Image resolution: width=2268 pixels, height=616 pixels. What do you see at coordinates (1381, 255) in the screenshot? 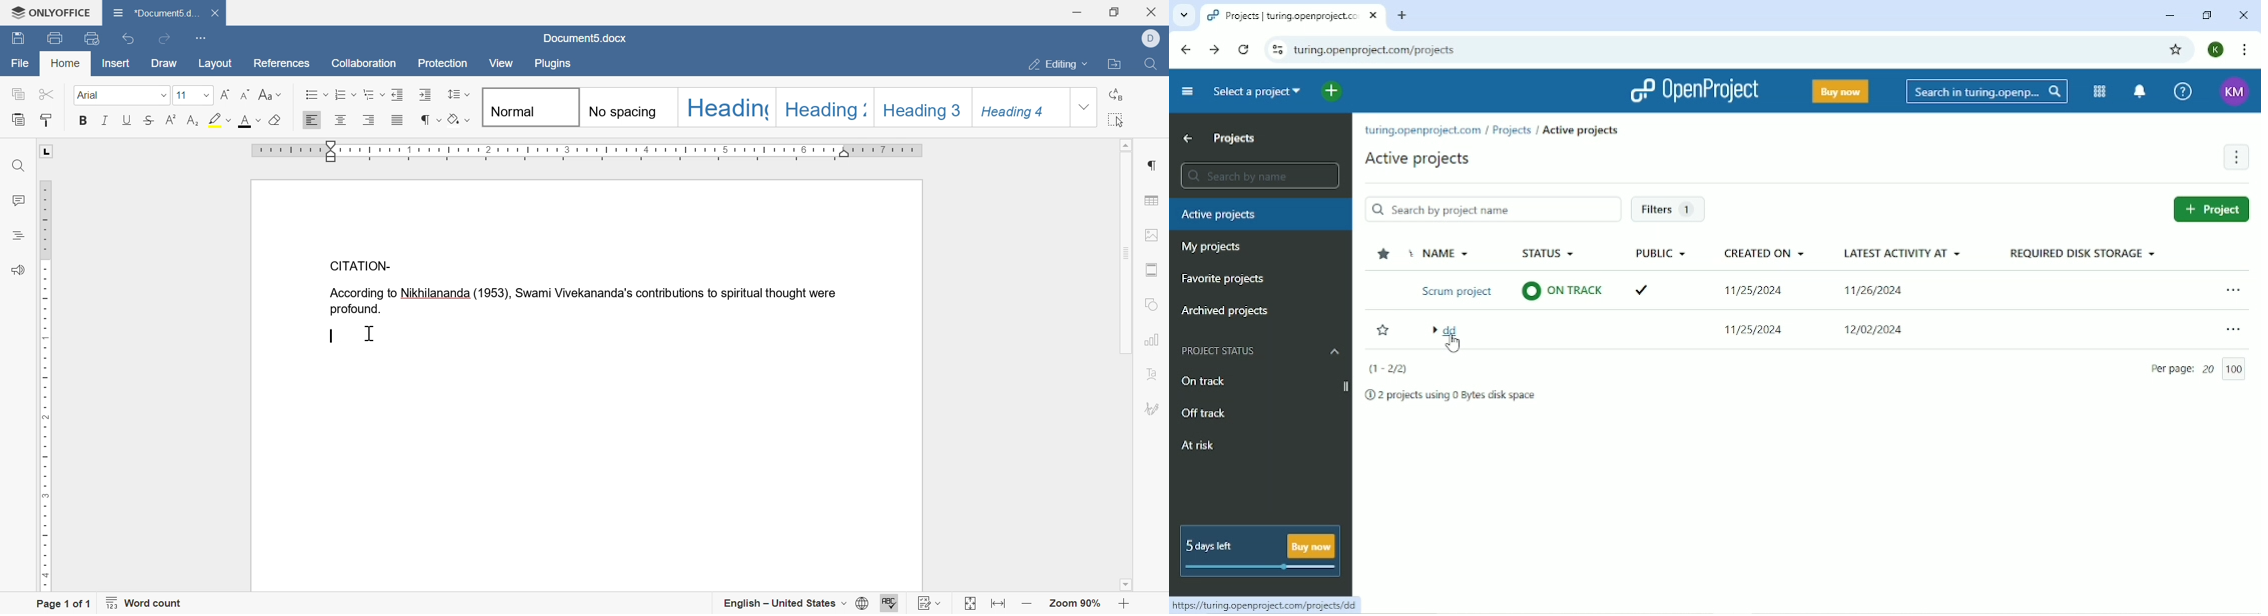
I see `Sort by favorites` at bounding box center [1381, 255].